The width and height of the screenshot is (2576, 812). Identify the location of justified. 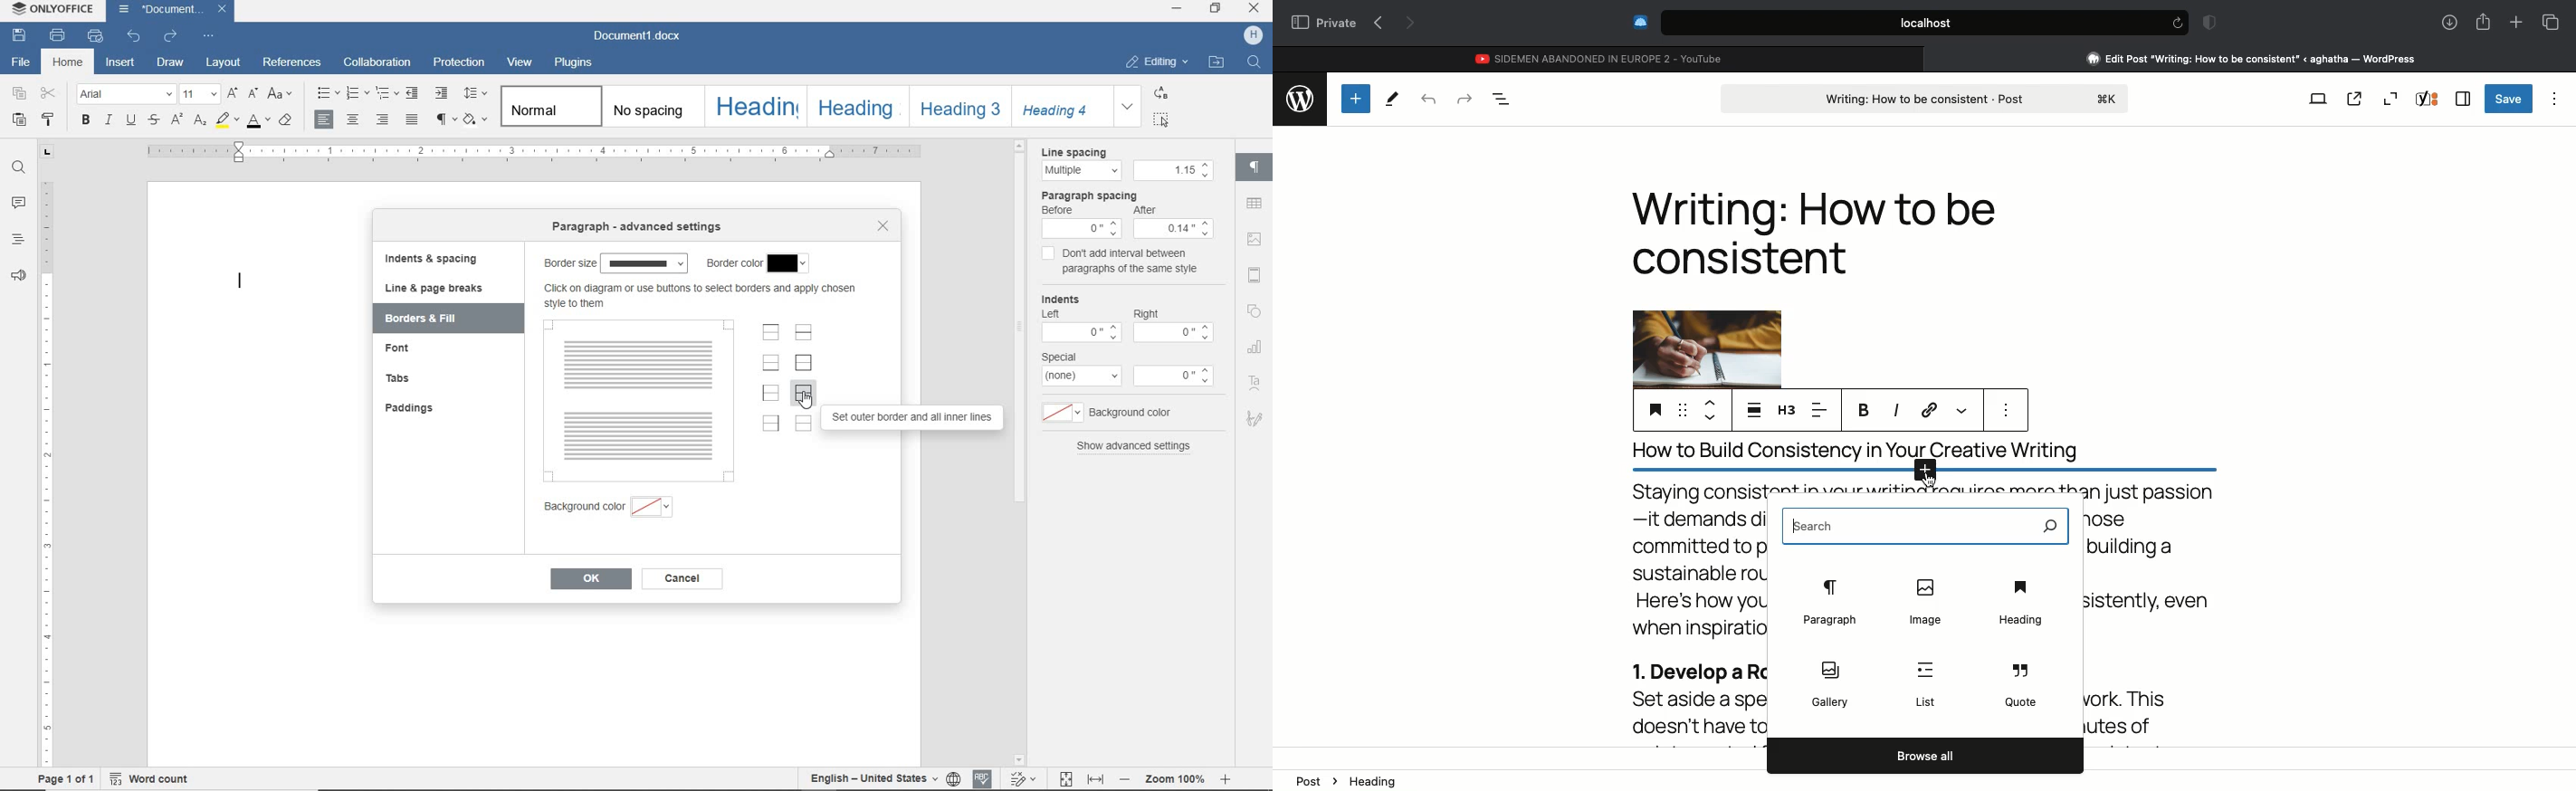
(411, 120).